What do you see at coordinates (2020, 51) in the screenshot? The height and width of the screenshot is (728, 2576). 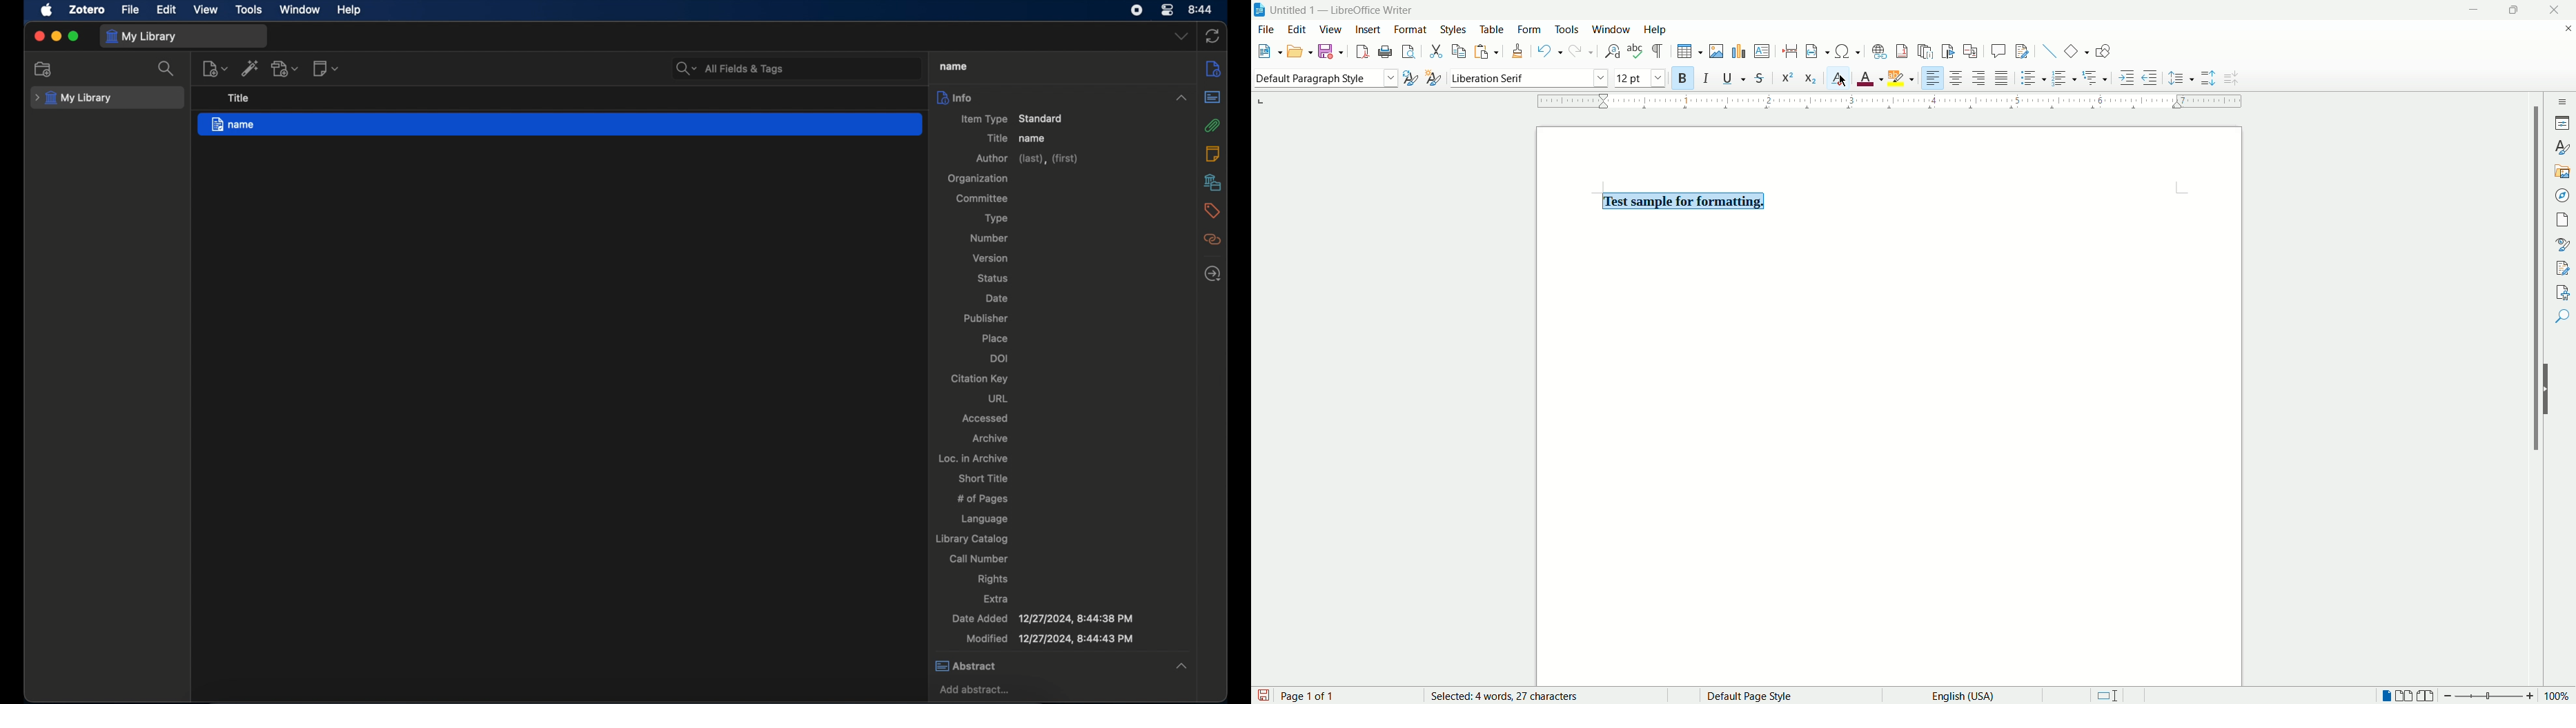 I see `track changes` at bounding box center [2020, 51].